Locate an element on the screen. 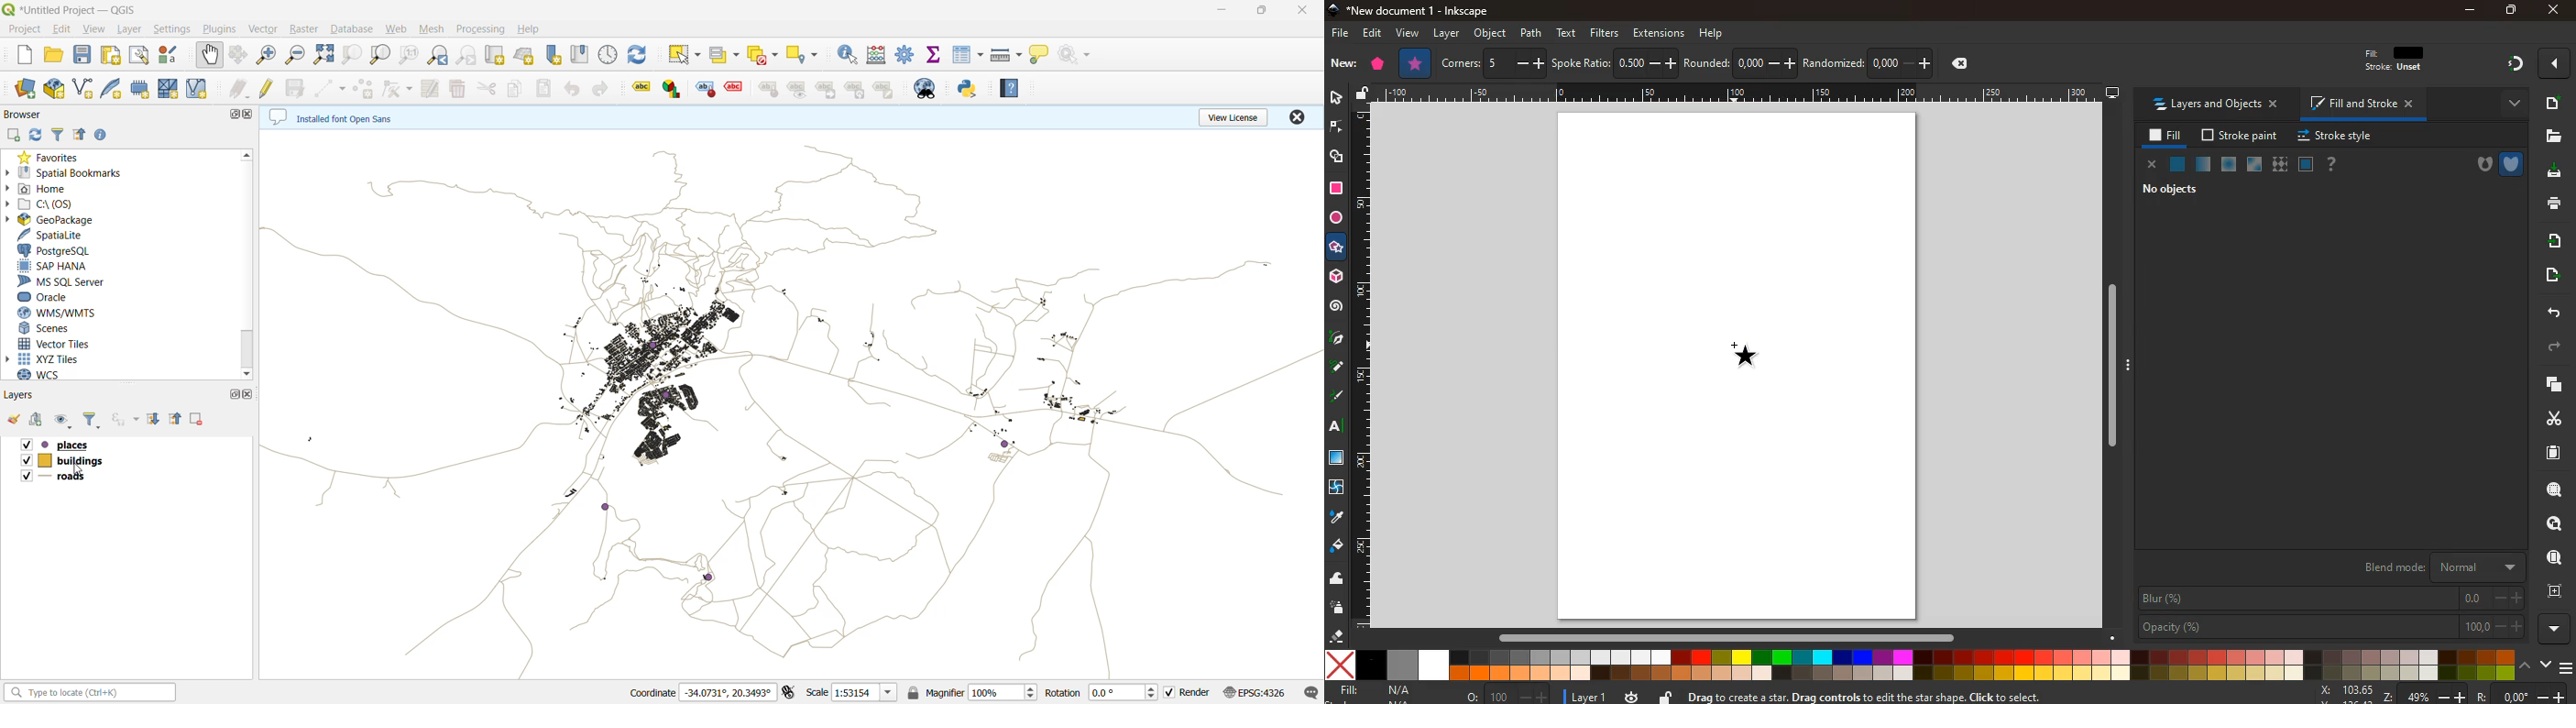 The image size is (2576, 728). new is located at coordinates (2549, 104).